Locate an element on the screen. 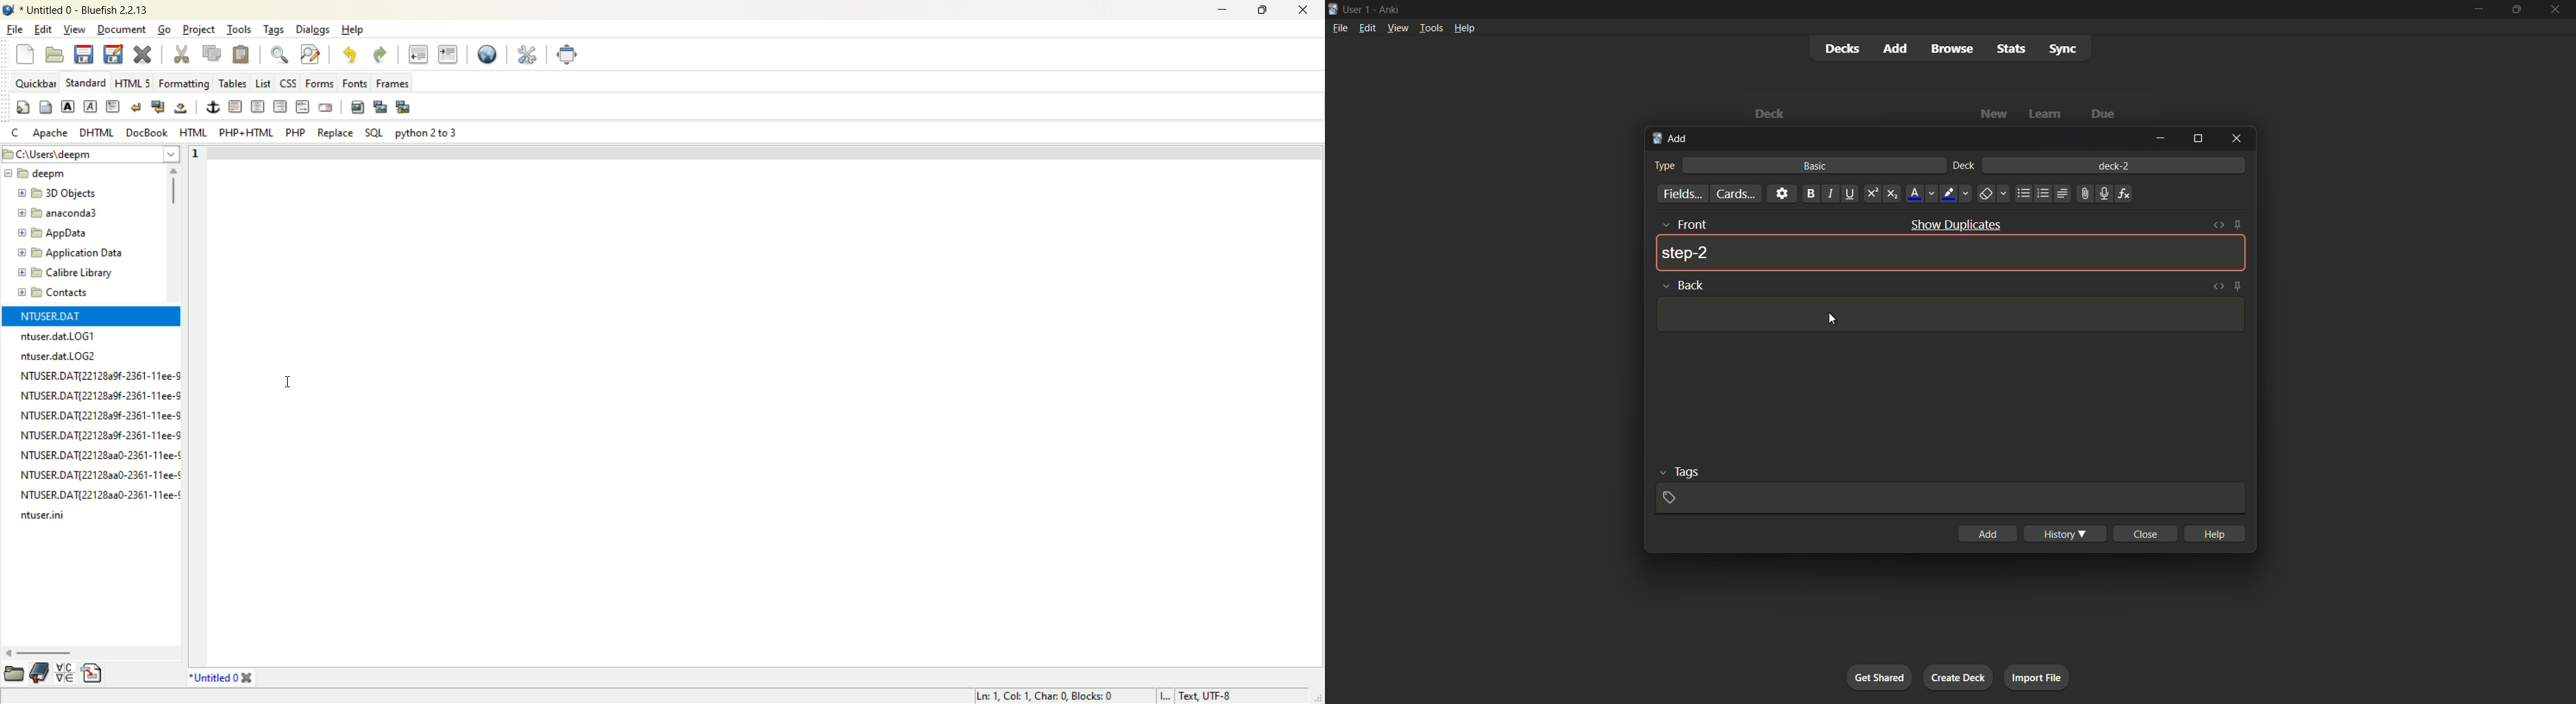  ntuser.ini is located at coordinates (46, 516).